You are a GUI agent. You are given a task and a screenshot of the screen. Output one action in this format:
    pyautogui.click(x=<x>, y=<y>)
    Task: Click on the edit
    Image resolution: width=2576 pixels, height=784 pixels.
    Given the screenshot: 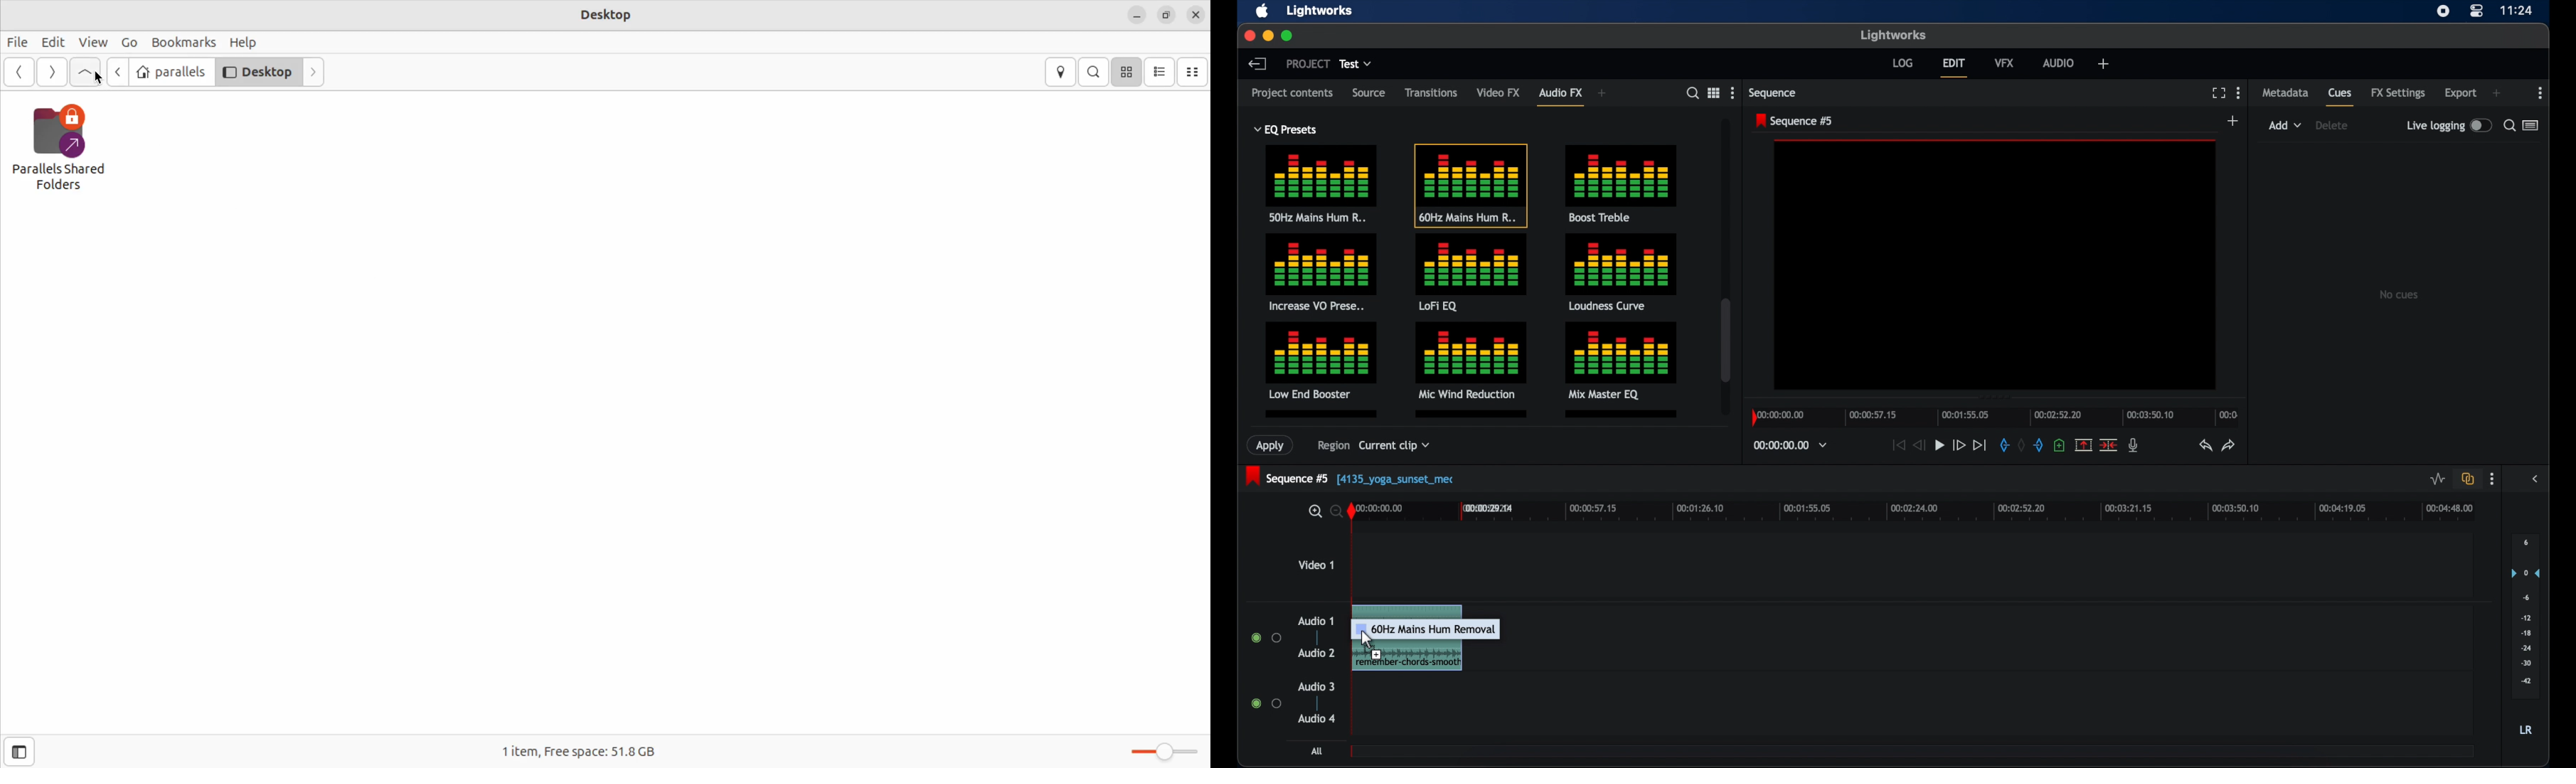 What is the action you would take?
    pyautogui.click(x=52, y=42)
    